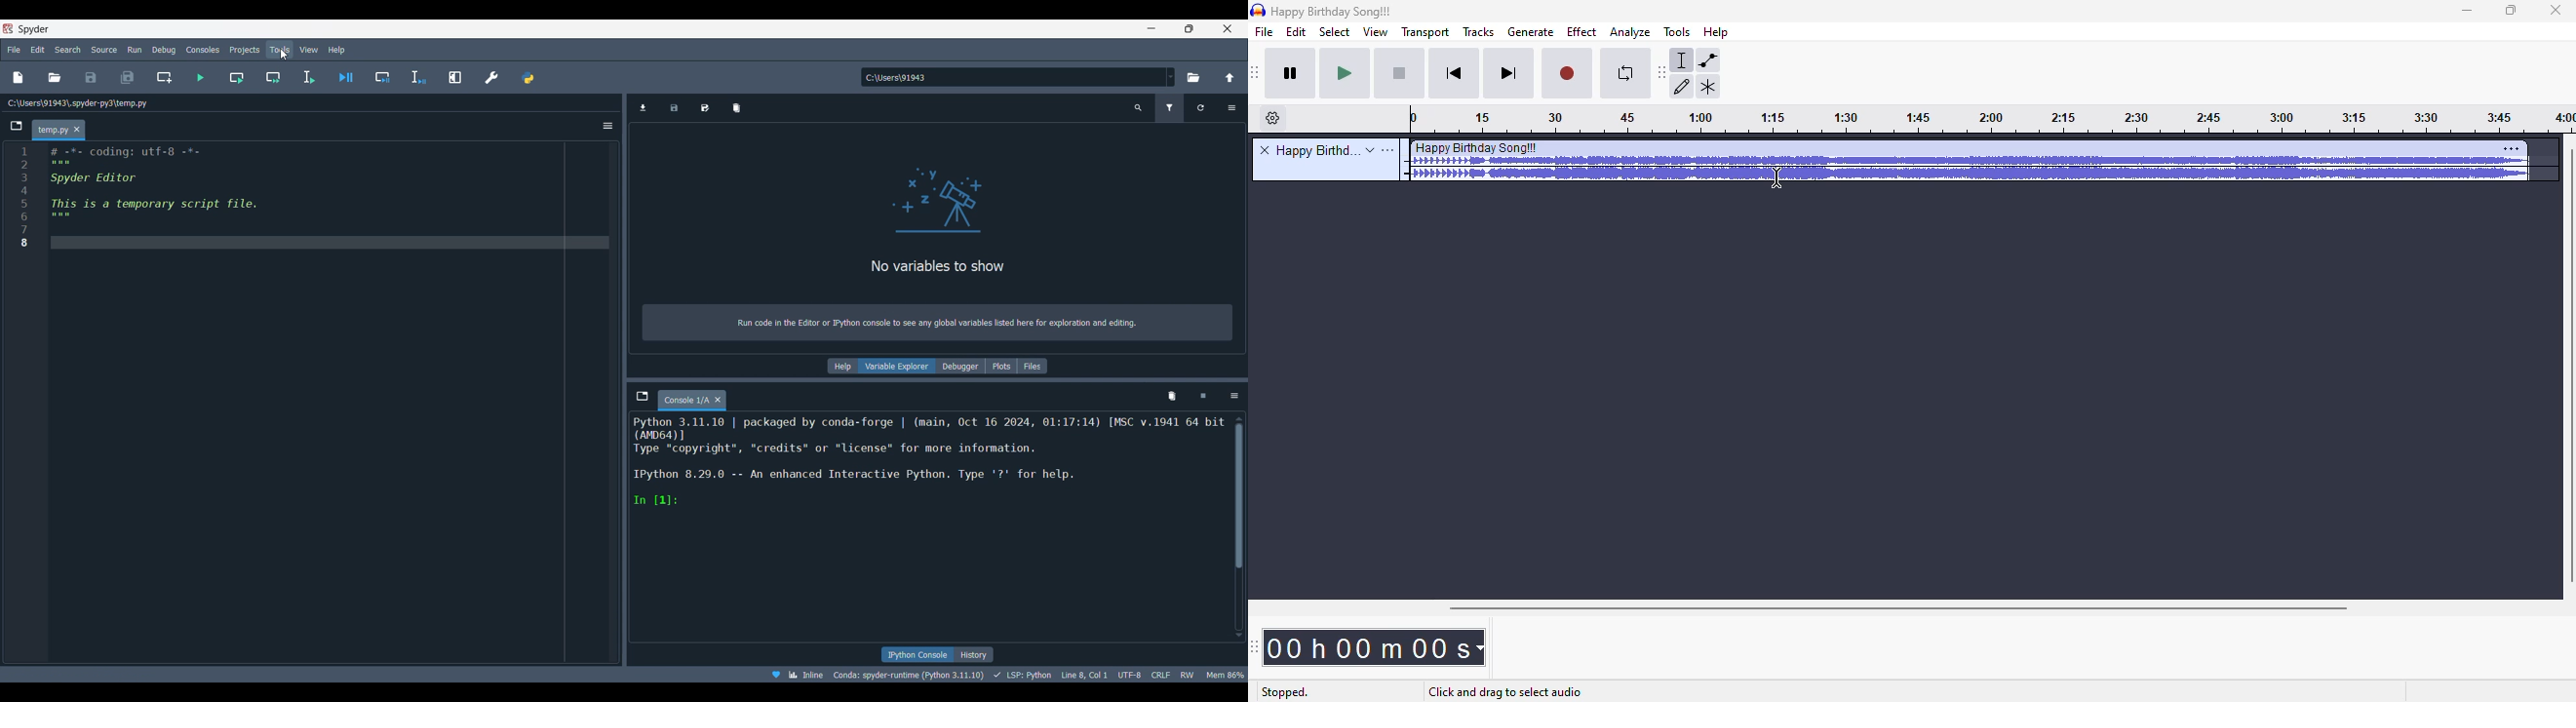 The image size is (2576, 728). What do you see at coordinates (78, 103) in the screenshot?
I see `Location of current file` at bounding box center [78, 103].